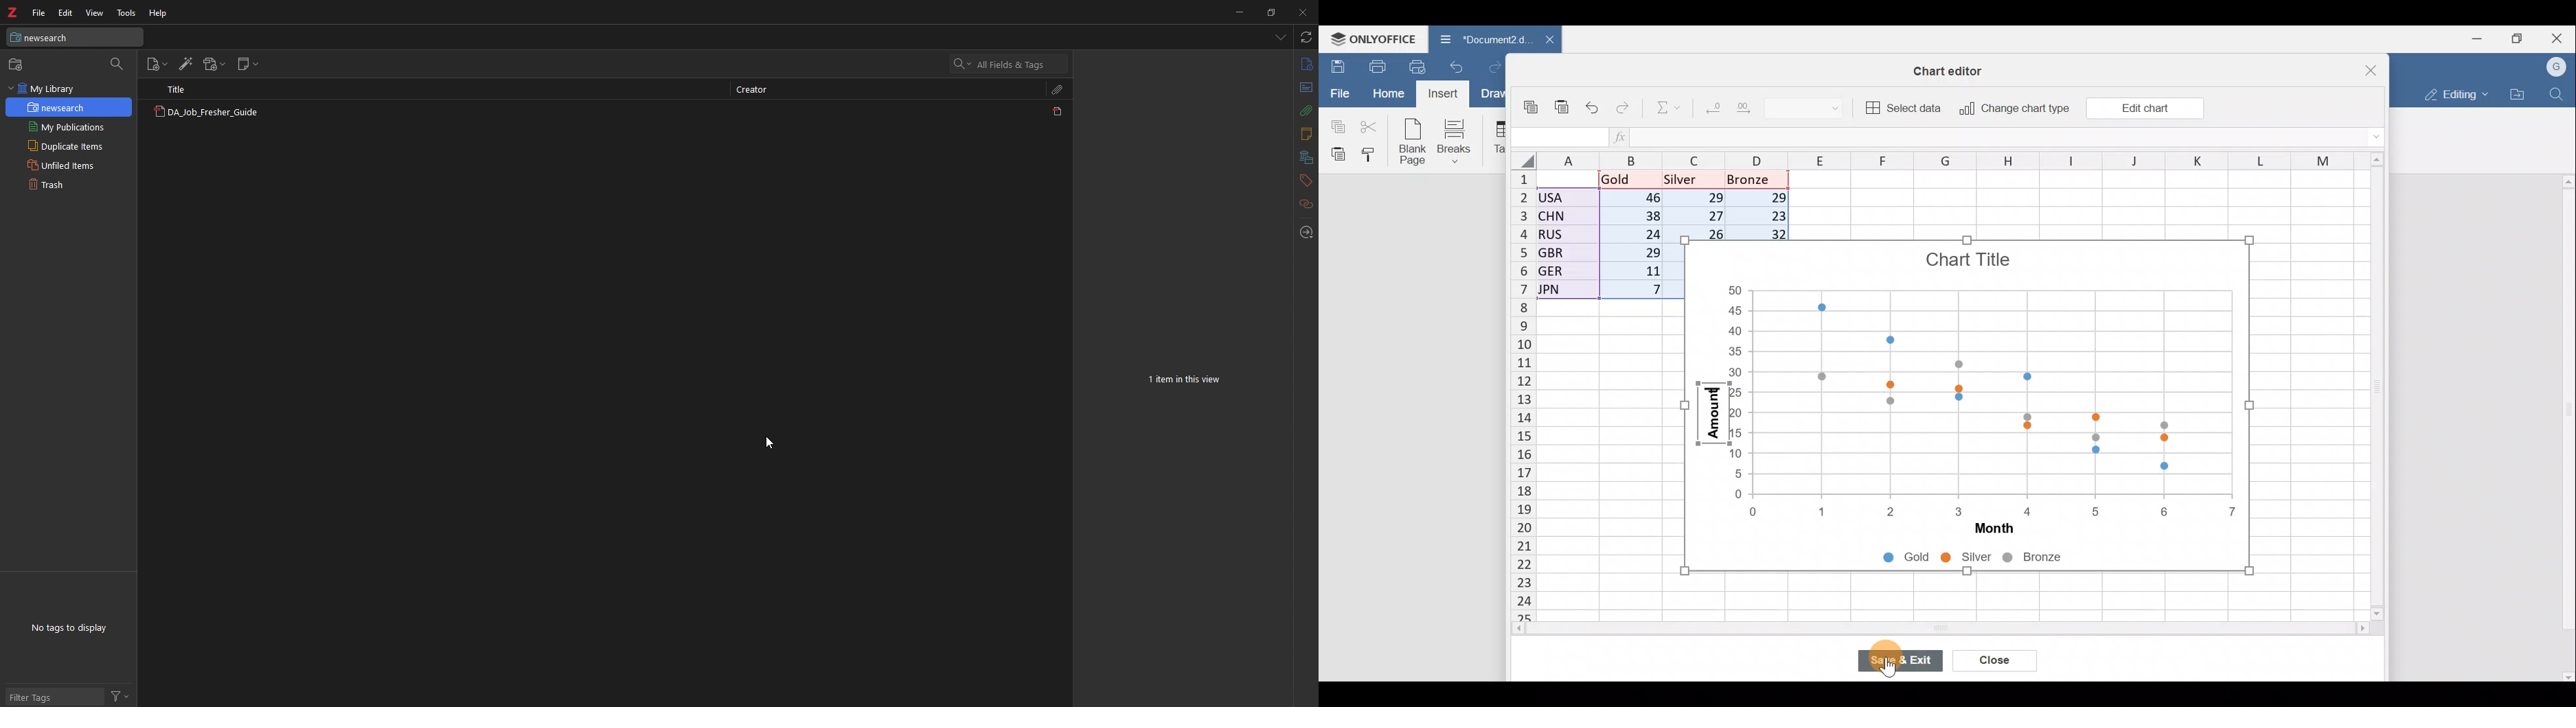 Image resolution: width=2576 pixels, height=728 pixels. Describe the element at coordinates (1307, 36) in the screenshot. I see `sync with zotero.org` at that location.